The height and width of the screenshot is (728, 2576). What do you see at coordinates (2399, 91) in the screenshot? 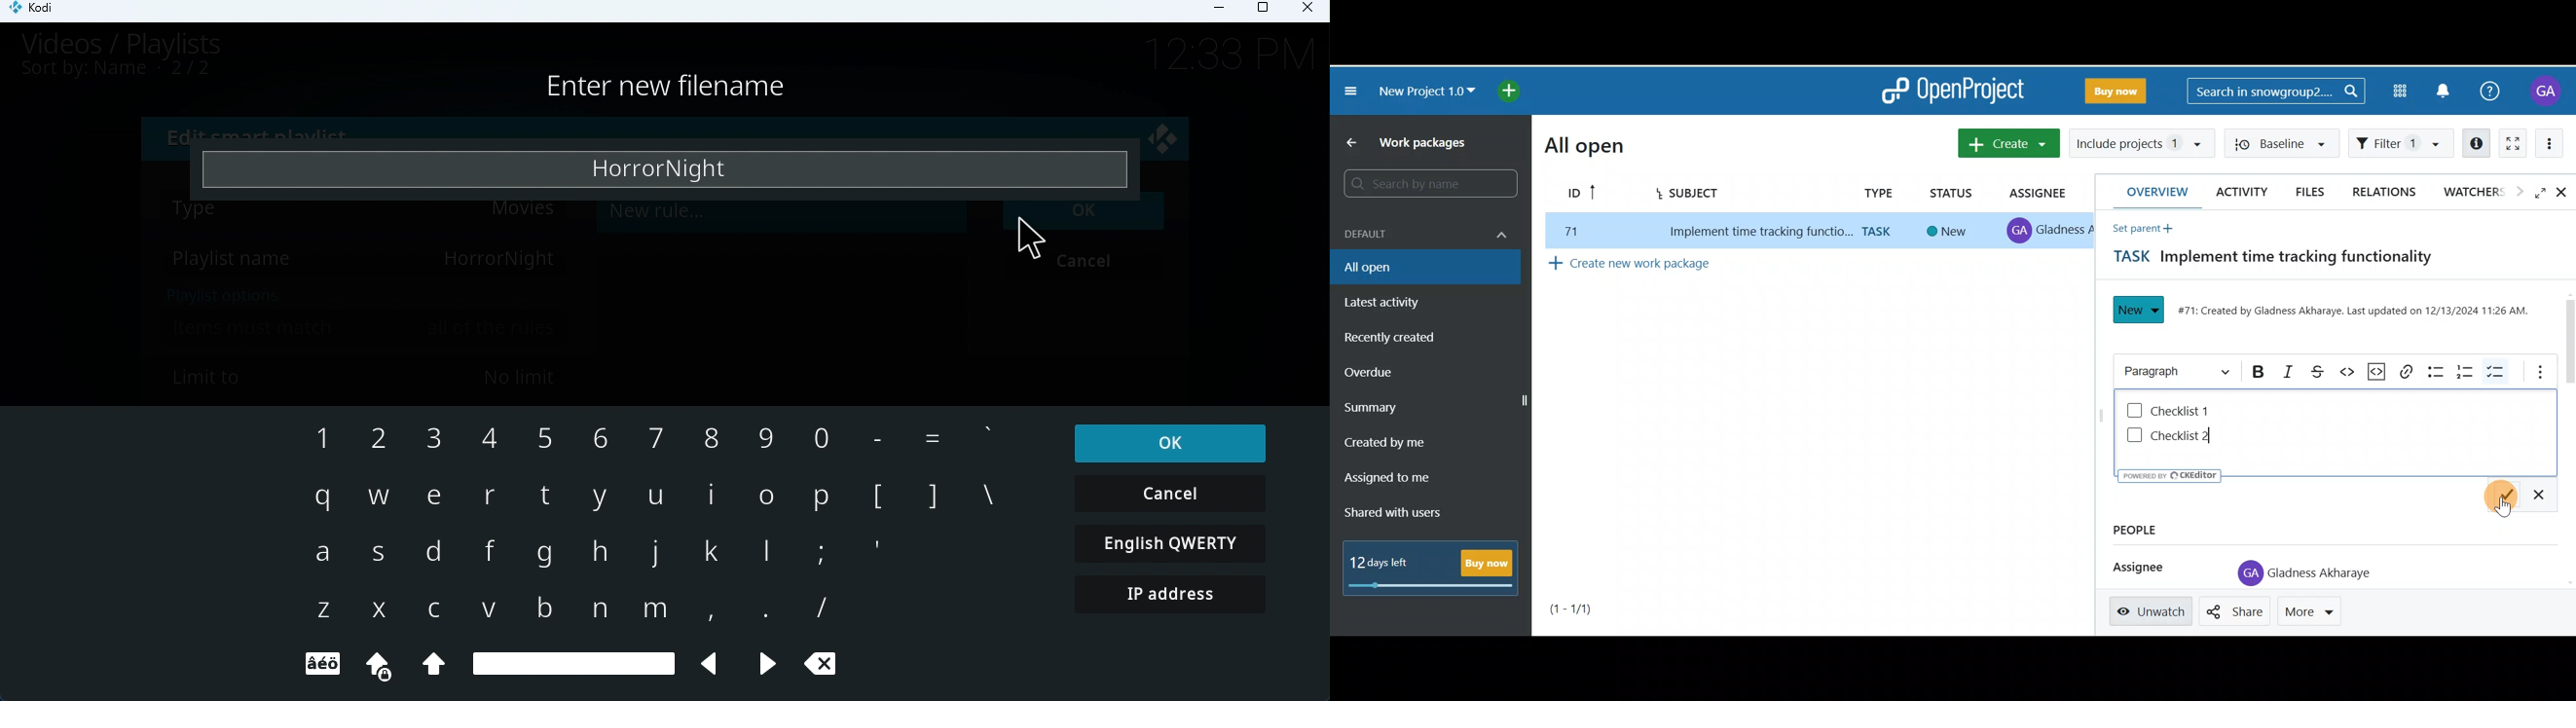
I see `Modules` at bounding box center [2399, 91].